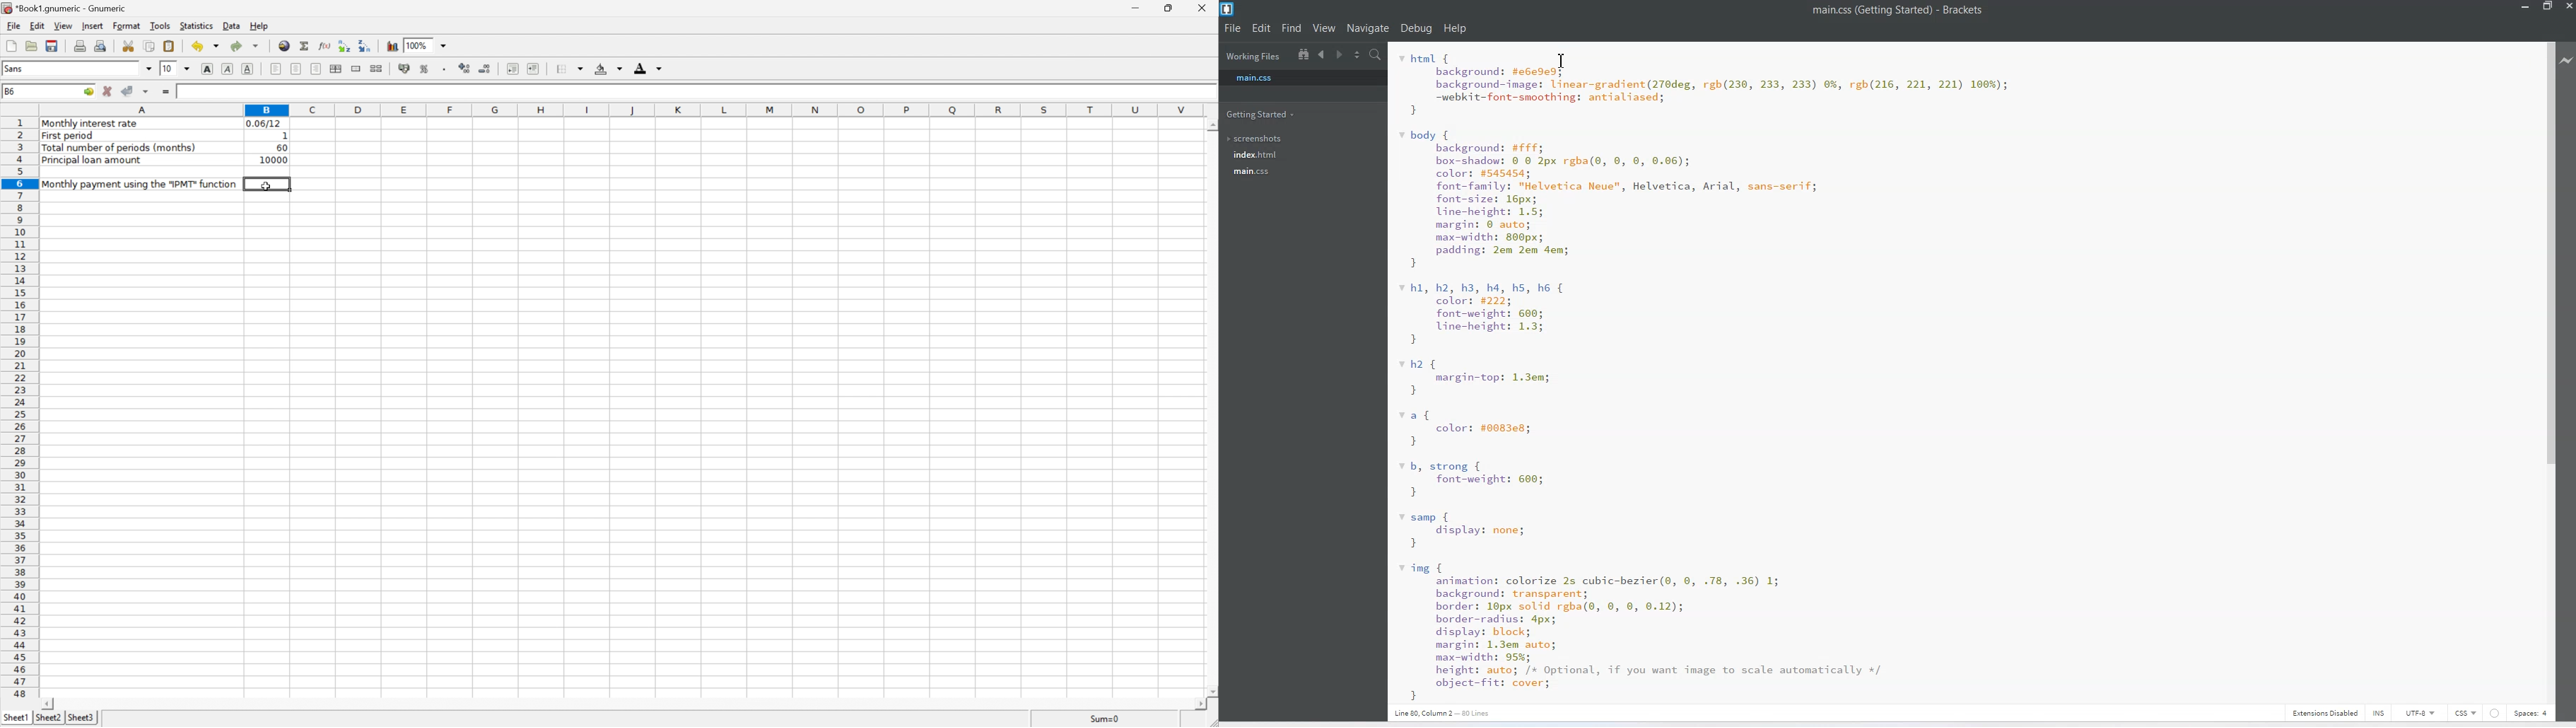 This screenshot has width=2576, height=728. Describe the element at coordinates (443, 68) in the screenshot. I see `Set the format of the selected cells to include a thousands separator` at that location.